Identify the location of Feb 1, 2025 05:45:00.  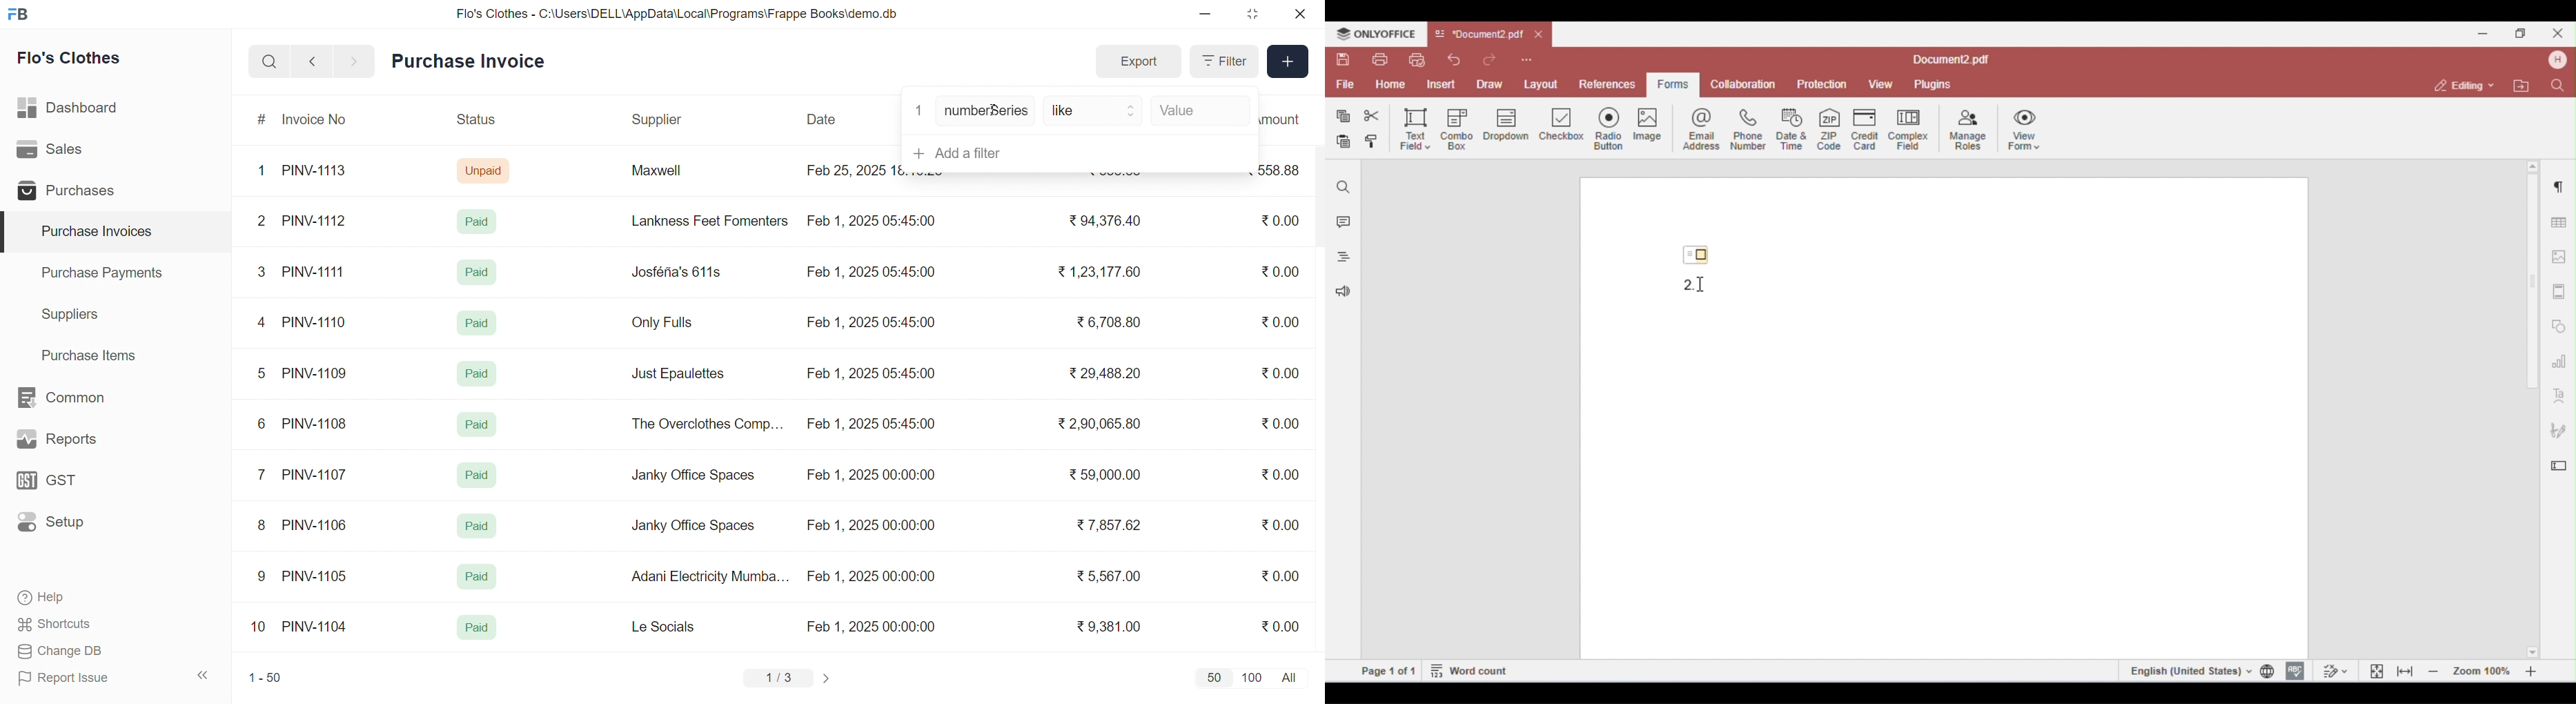
(873, 323).